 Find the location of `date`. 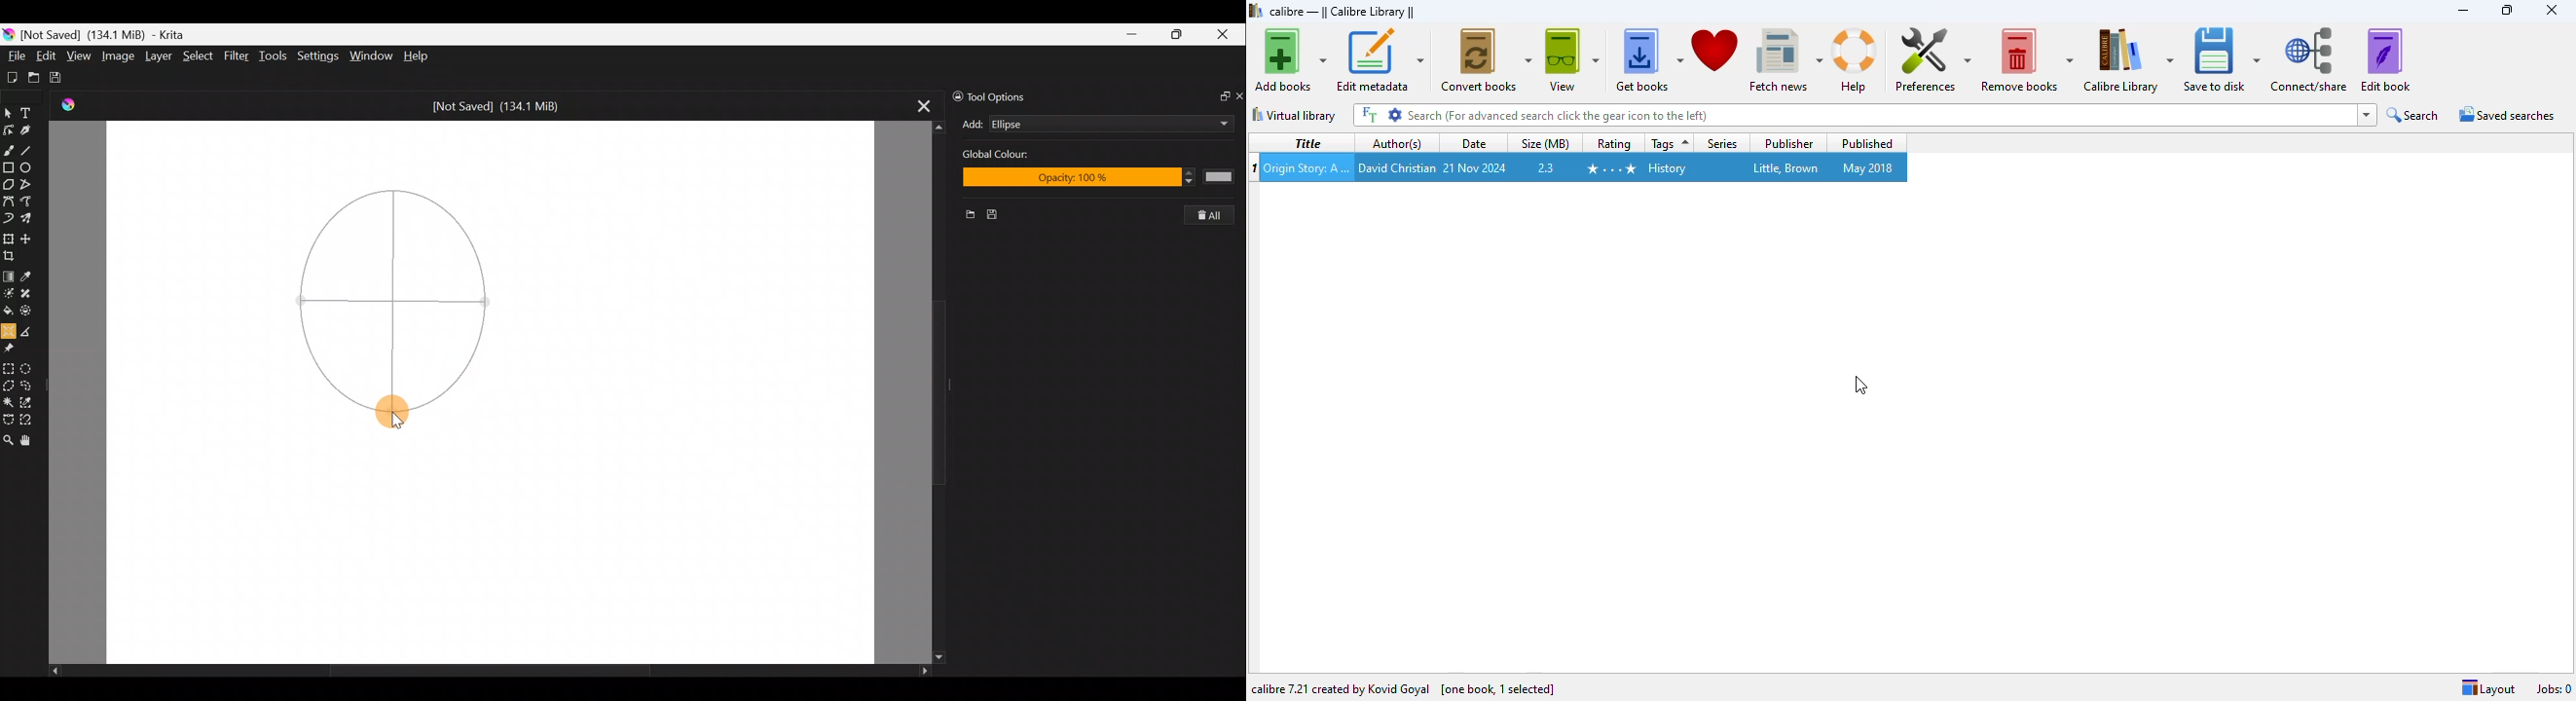

date is located at coordinates (1474, 144).